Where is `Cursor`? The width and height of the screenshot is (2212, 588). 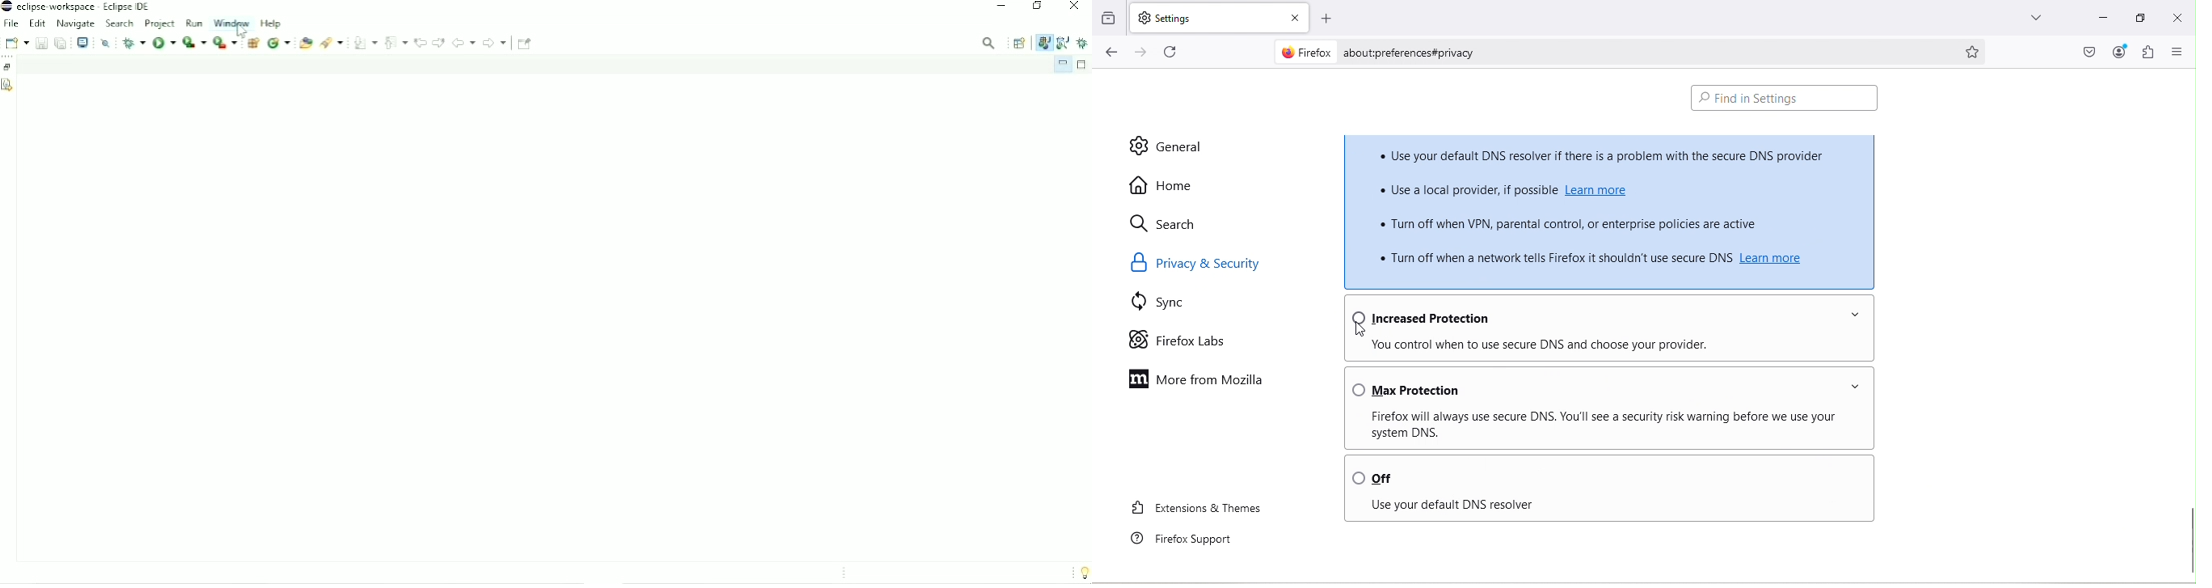 Cursor is located at coordinates (242, 33).